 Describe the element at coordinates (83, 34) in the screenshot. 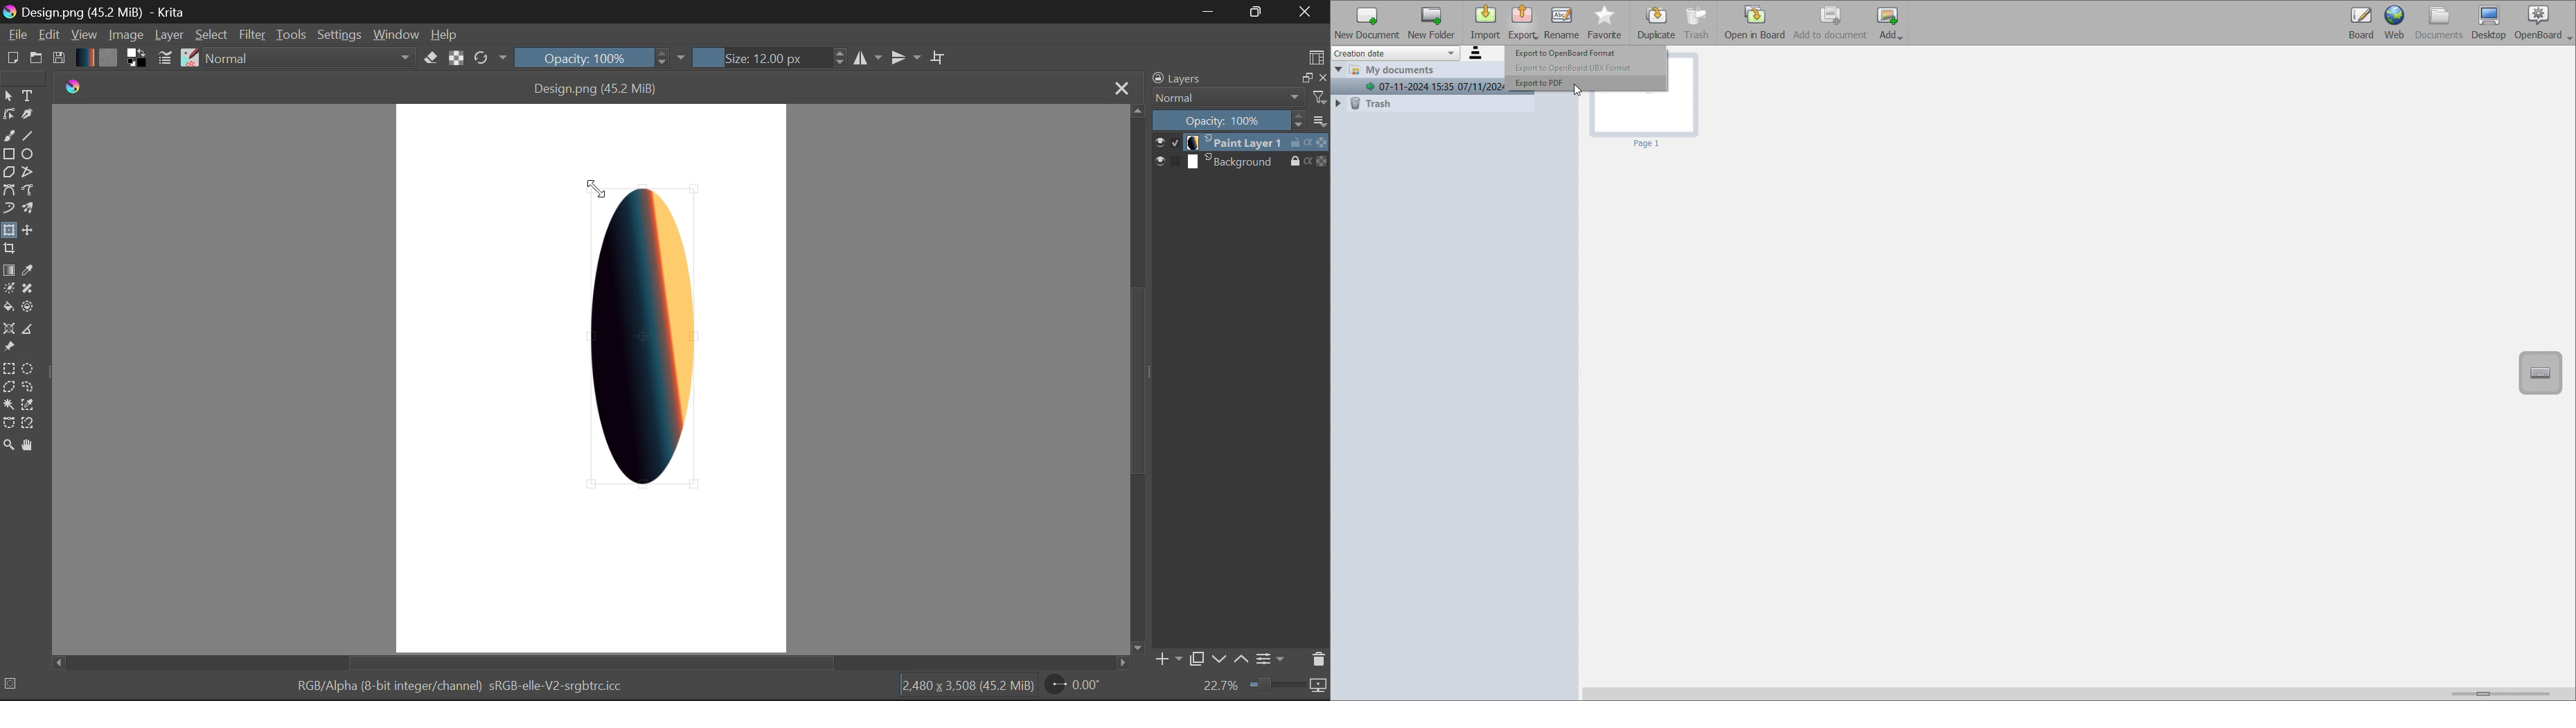

I see `View` at that location.